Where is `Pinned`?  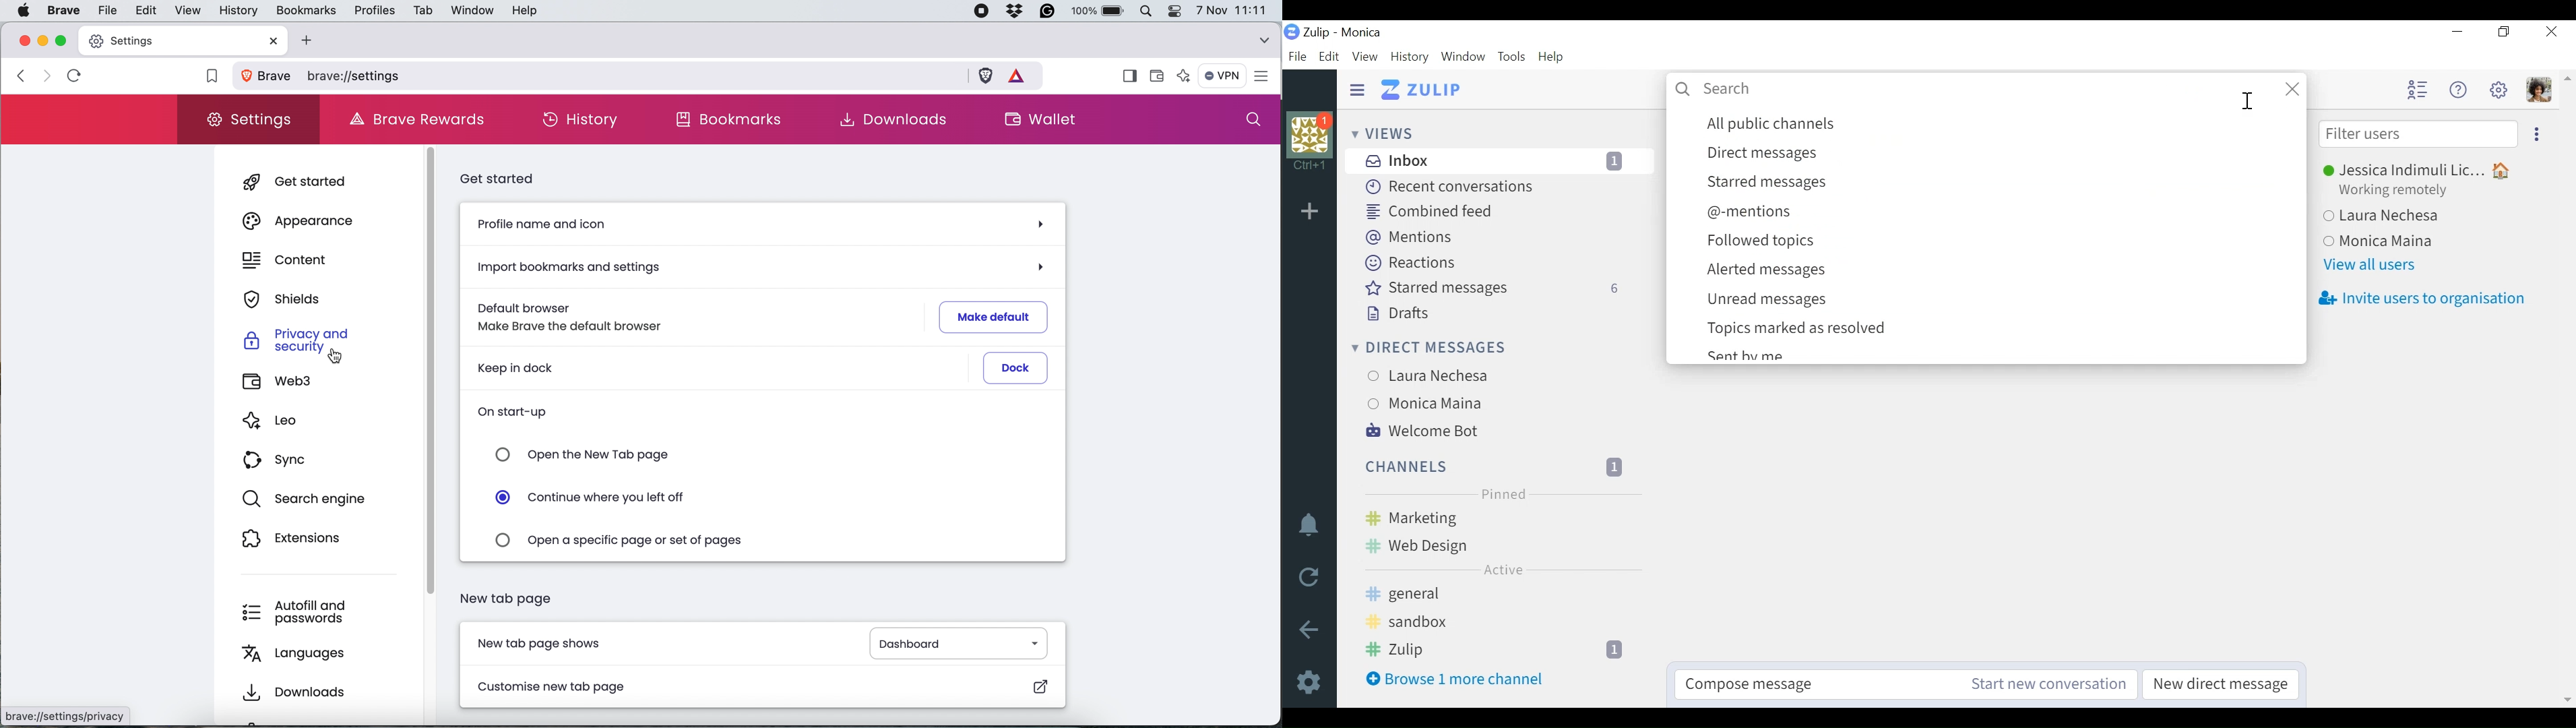
Pinned is located at coordinates (1504, 494).